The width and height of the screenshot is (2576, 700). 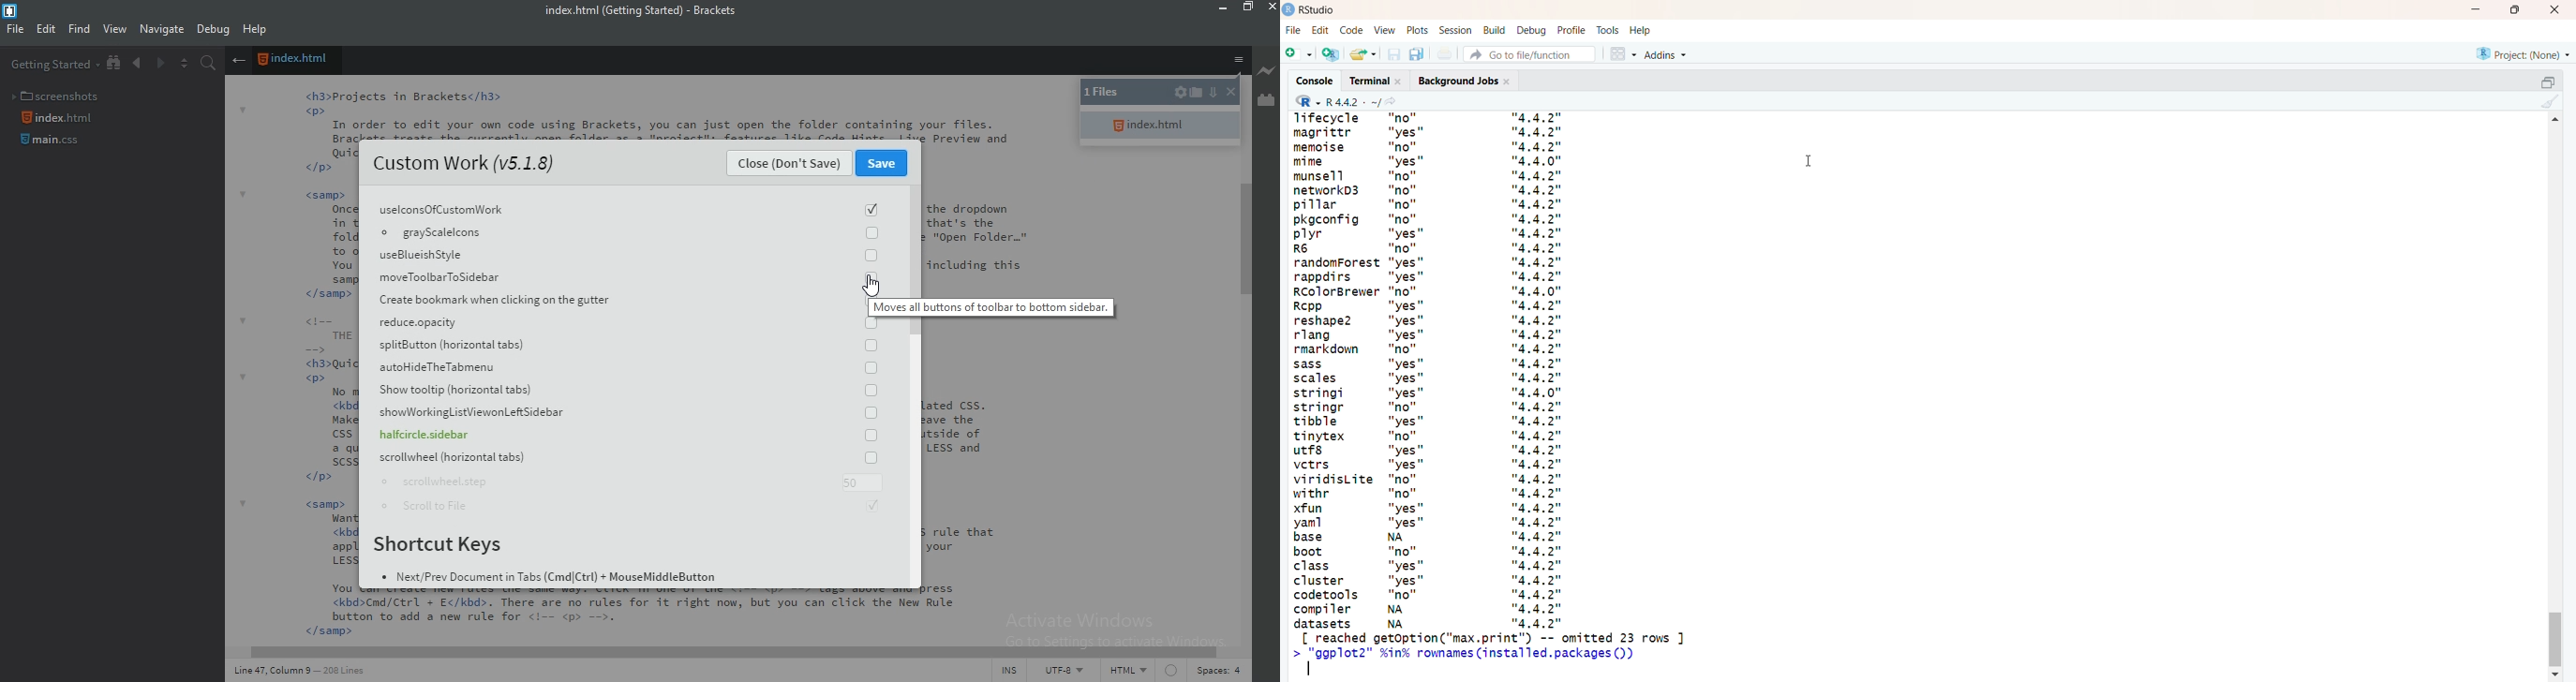 What do you see at coordinates (624, 233) in the screenshot?
I see `grayscalelcons` at bounding box center [624, 233].